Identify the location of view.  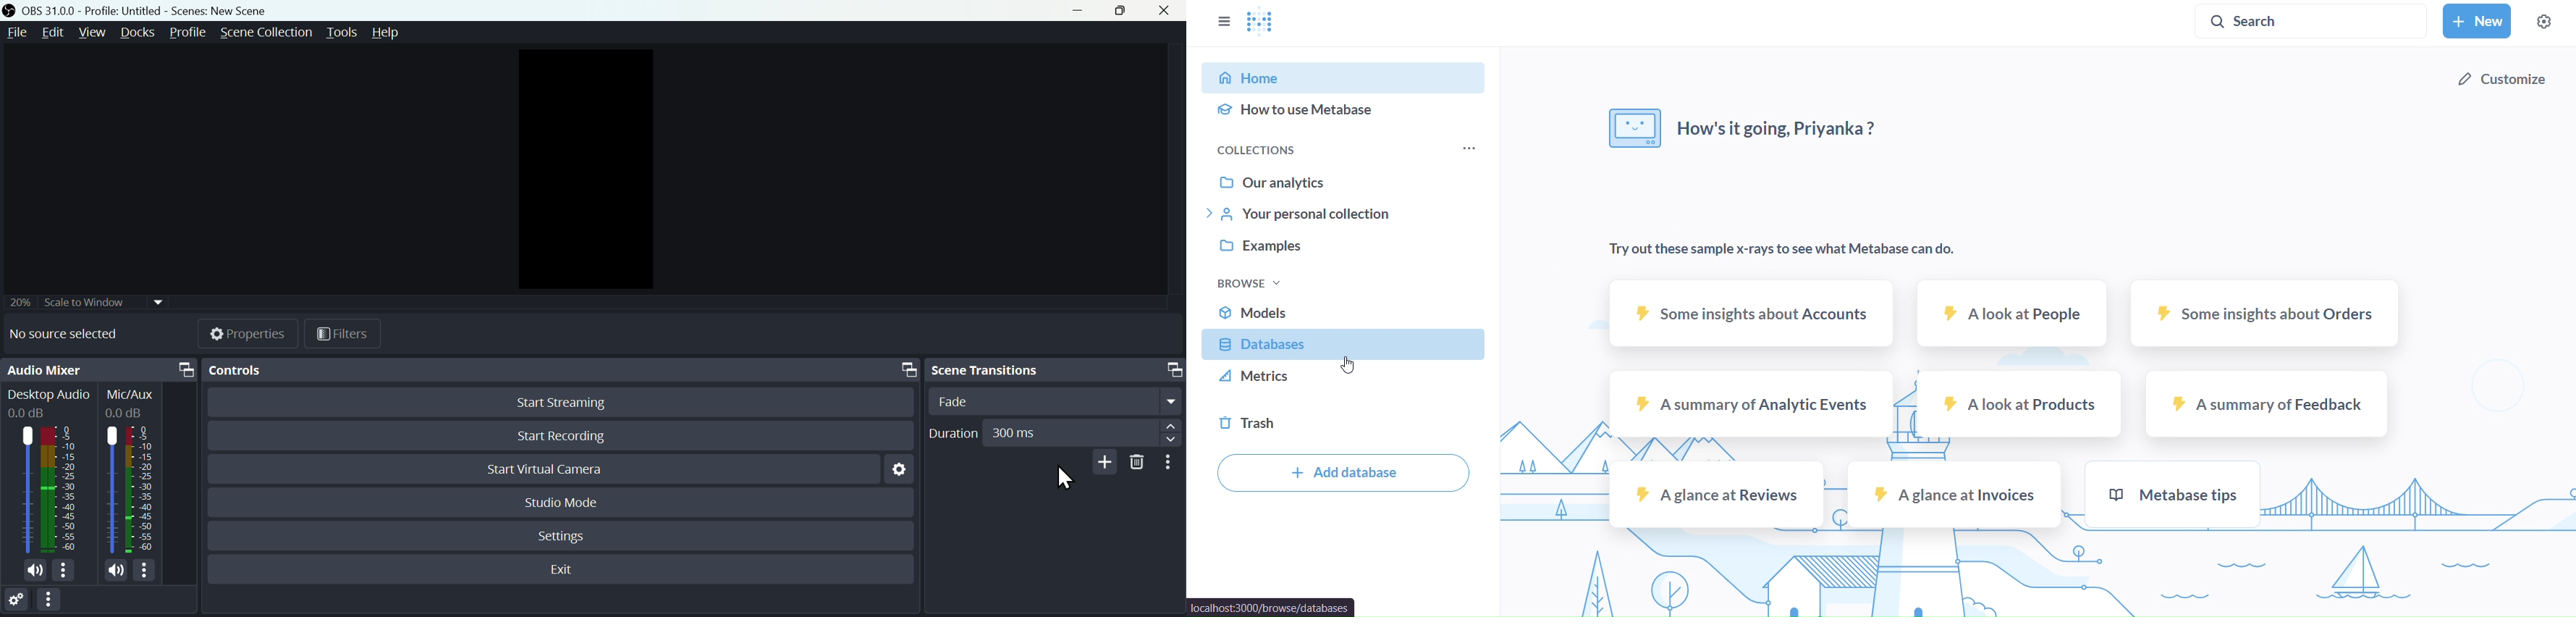
(91, 32).